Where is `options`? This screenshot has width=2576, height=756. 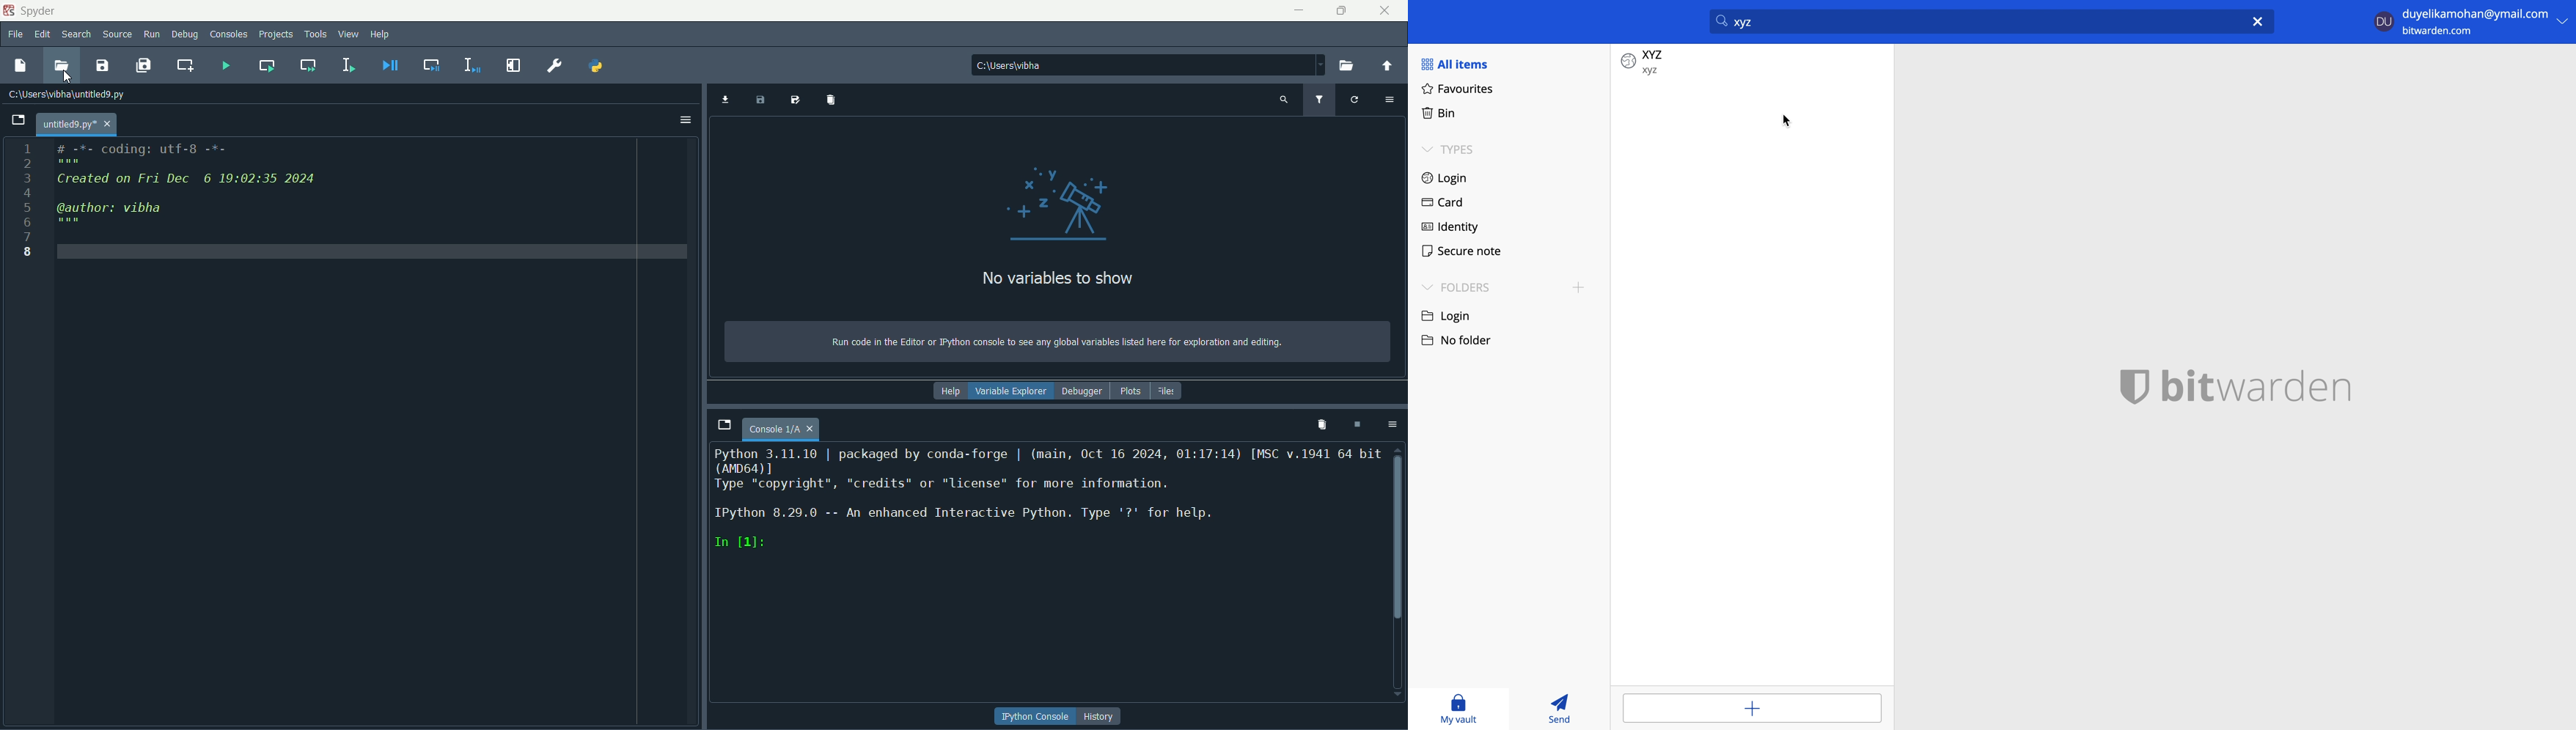
options is located at coordinates (1395, 425).